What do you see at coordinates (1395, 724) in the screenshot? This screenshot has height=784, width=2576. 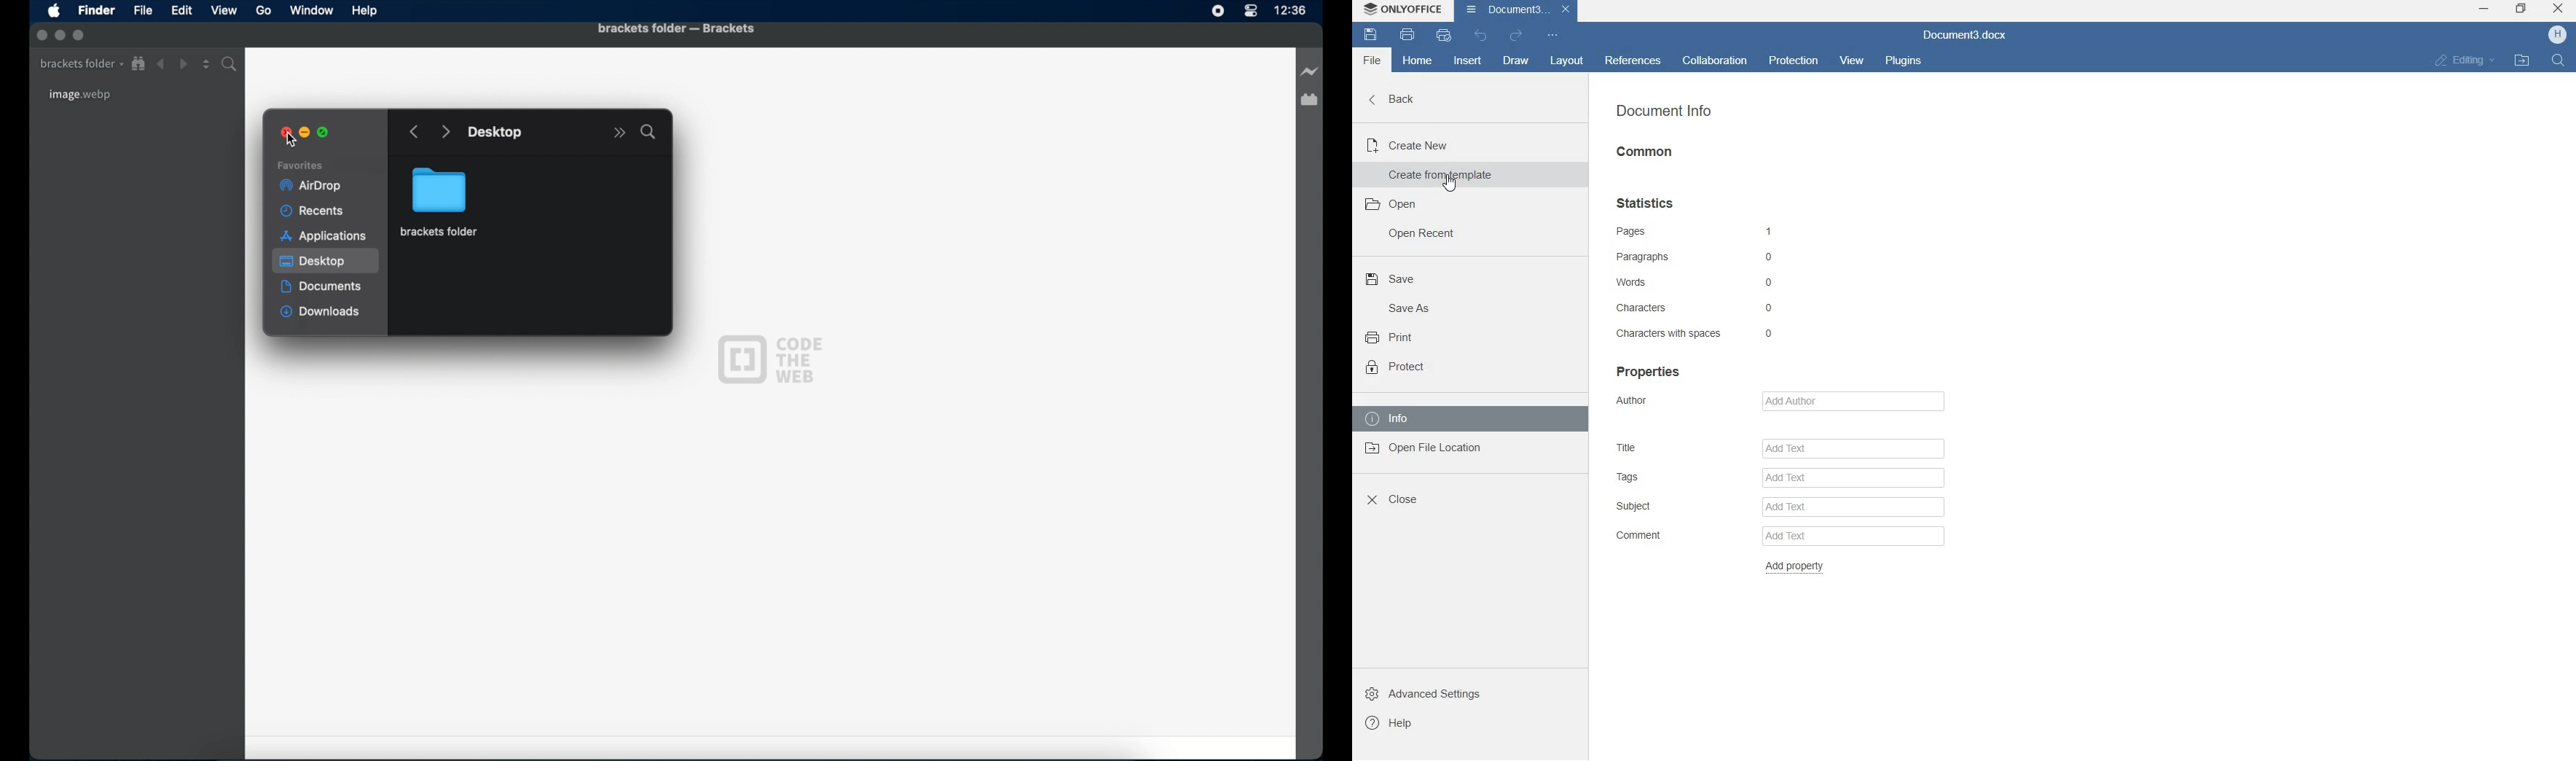 I see `help` at bounding box center [1395, 724].